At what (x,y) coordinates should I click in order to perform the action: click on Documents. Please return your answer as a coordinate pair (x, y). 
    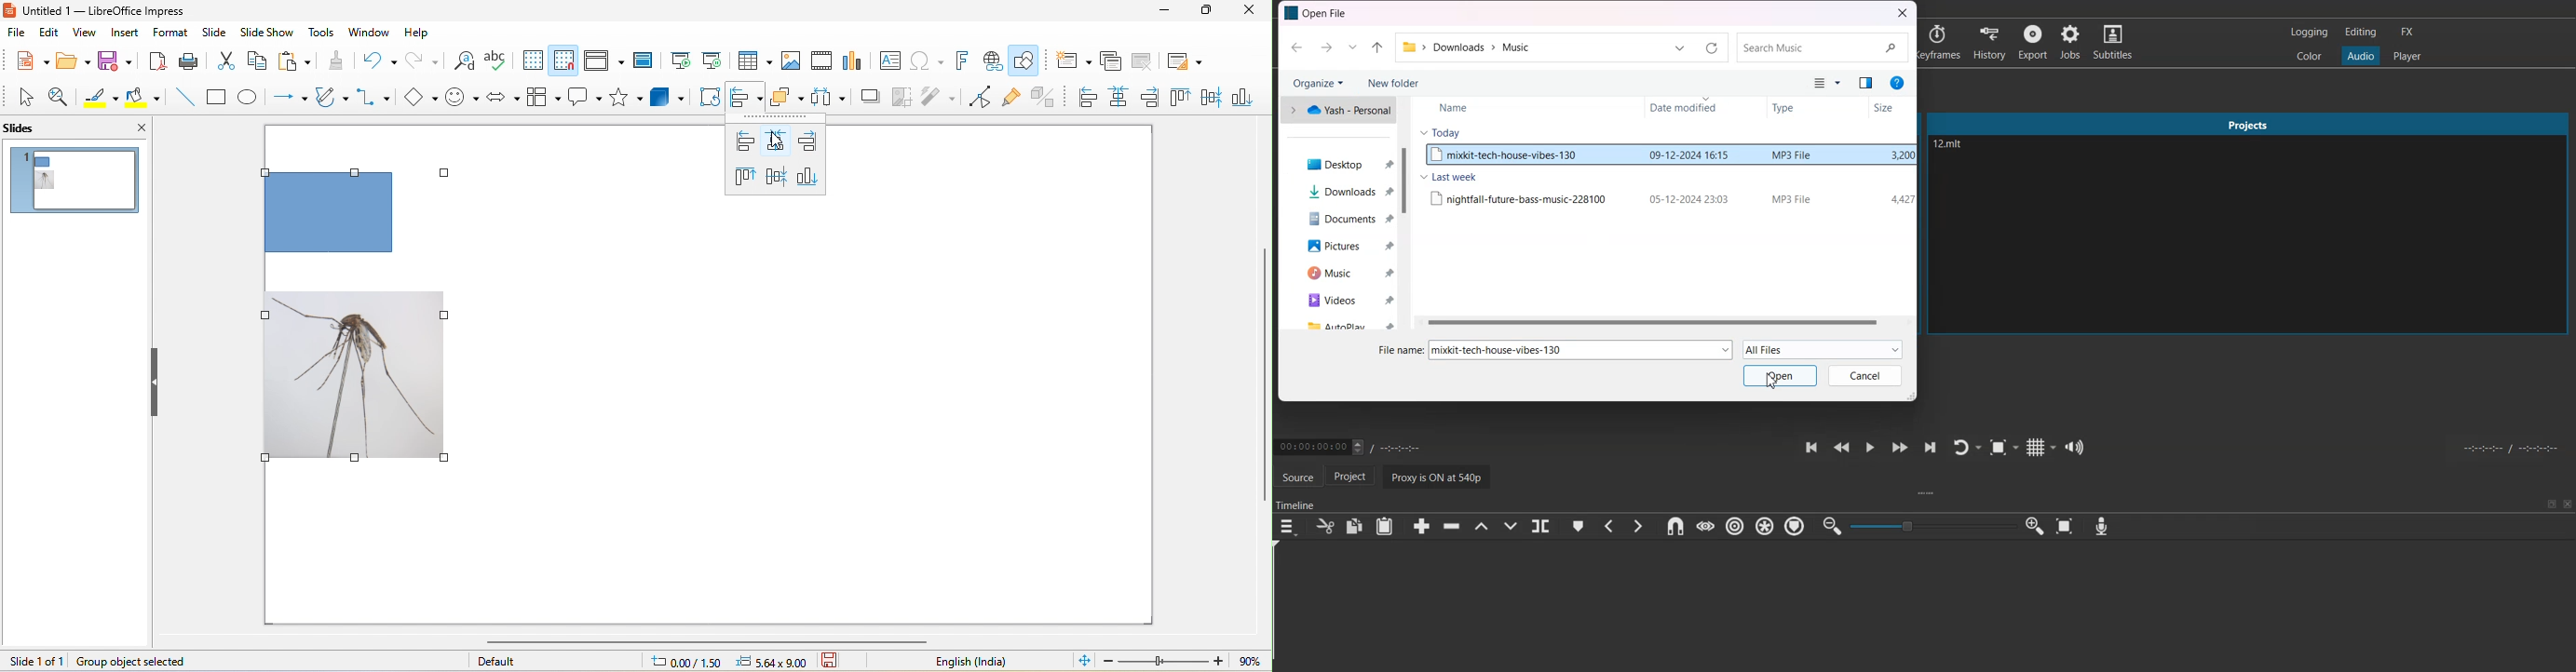
    Looking at the image, I should click on (1343, 219).